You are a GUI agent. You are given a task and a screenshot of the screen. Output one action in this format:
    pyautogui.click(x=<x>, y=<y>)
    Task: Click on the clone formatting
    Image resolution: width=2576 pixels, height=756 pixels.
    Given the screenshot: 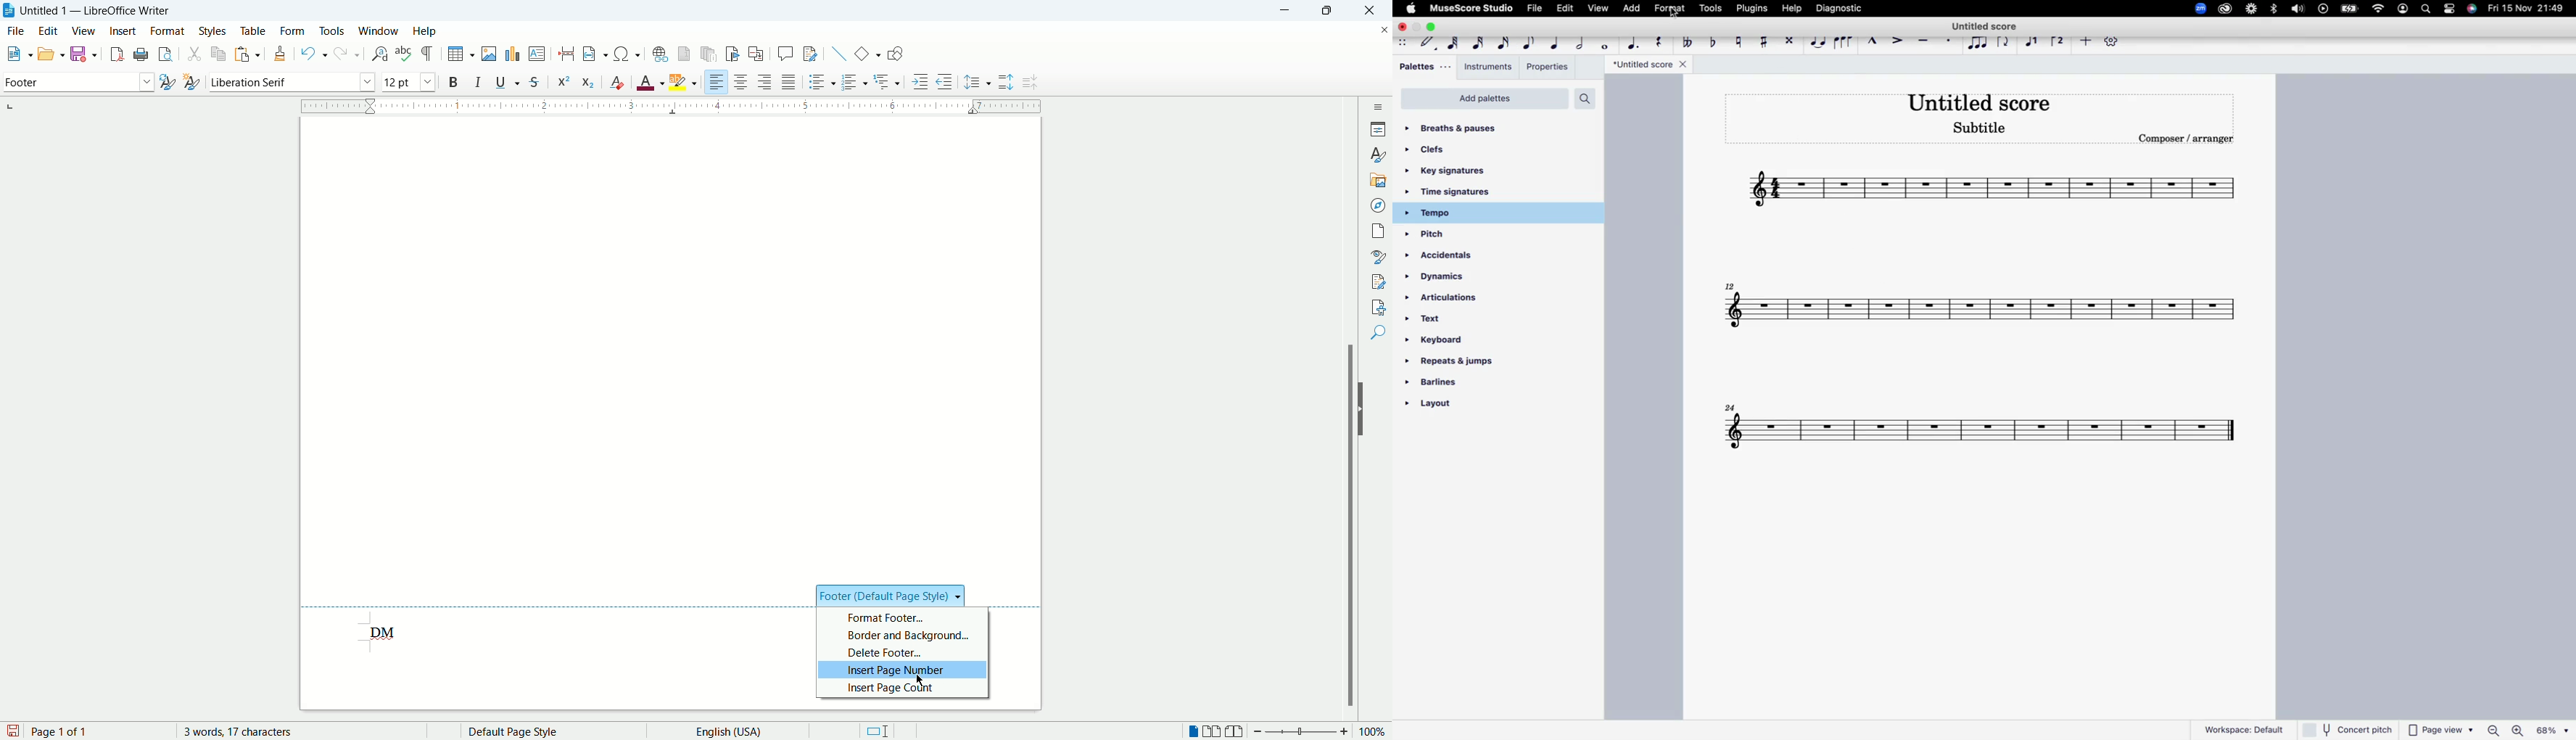 What is the action you would take?
    pyautogui.click(x=282, y=54)
    